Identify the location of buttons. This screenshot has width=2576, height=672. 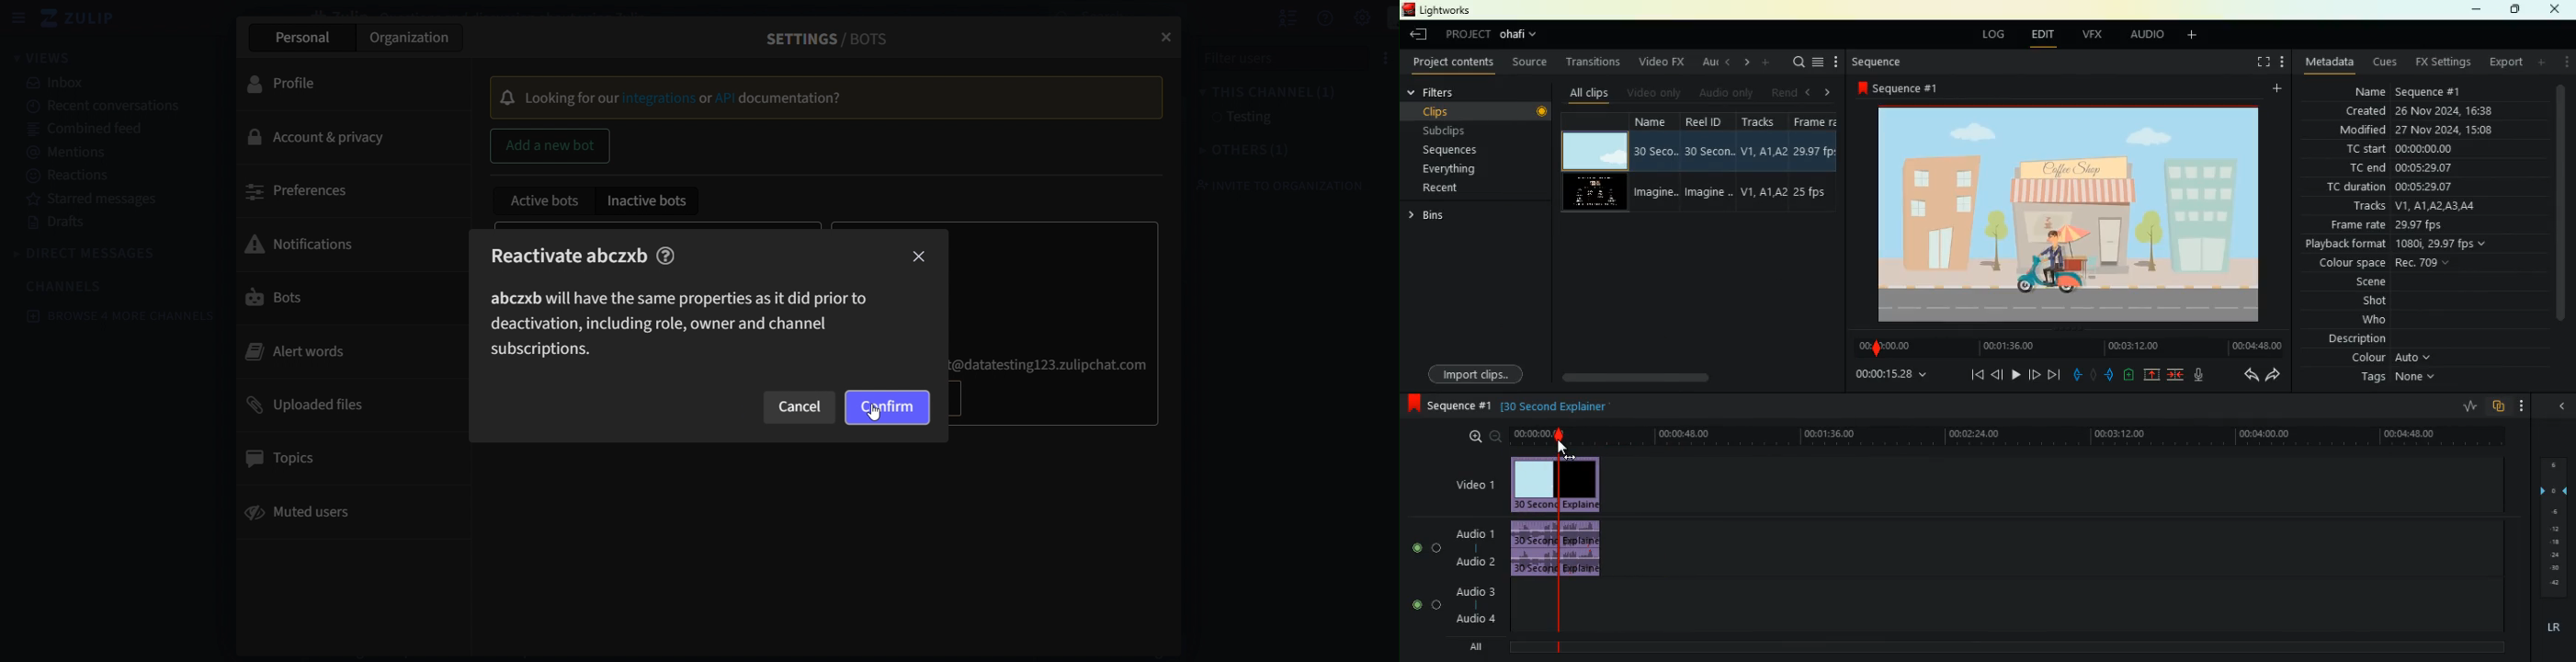
(1413, 577).